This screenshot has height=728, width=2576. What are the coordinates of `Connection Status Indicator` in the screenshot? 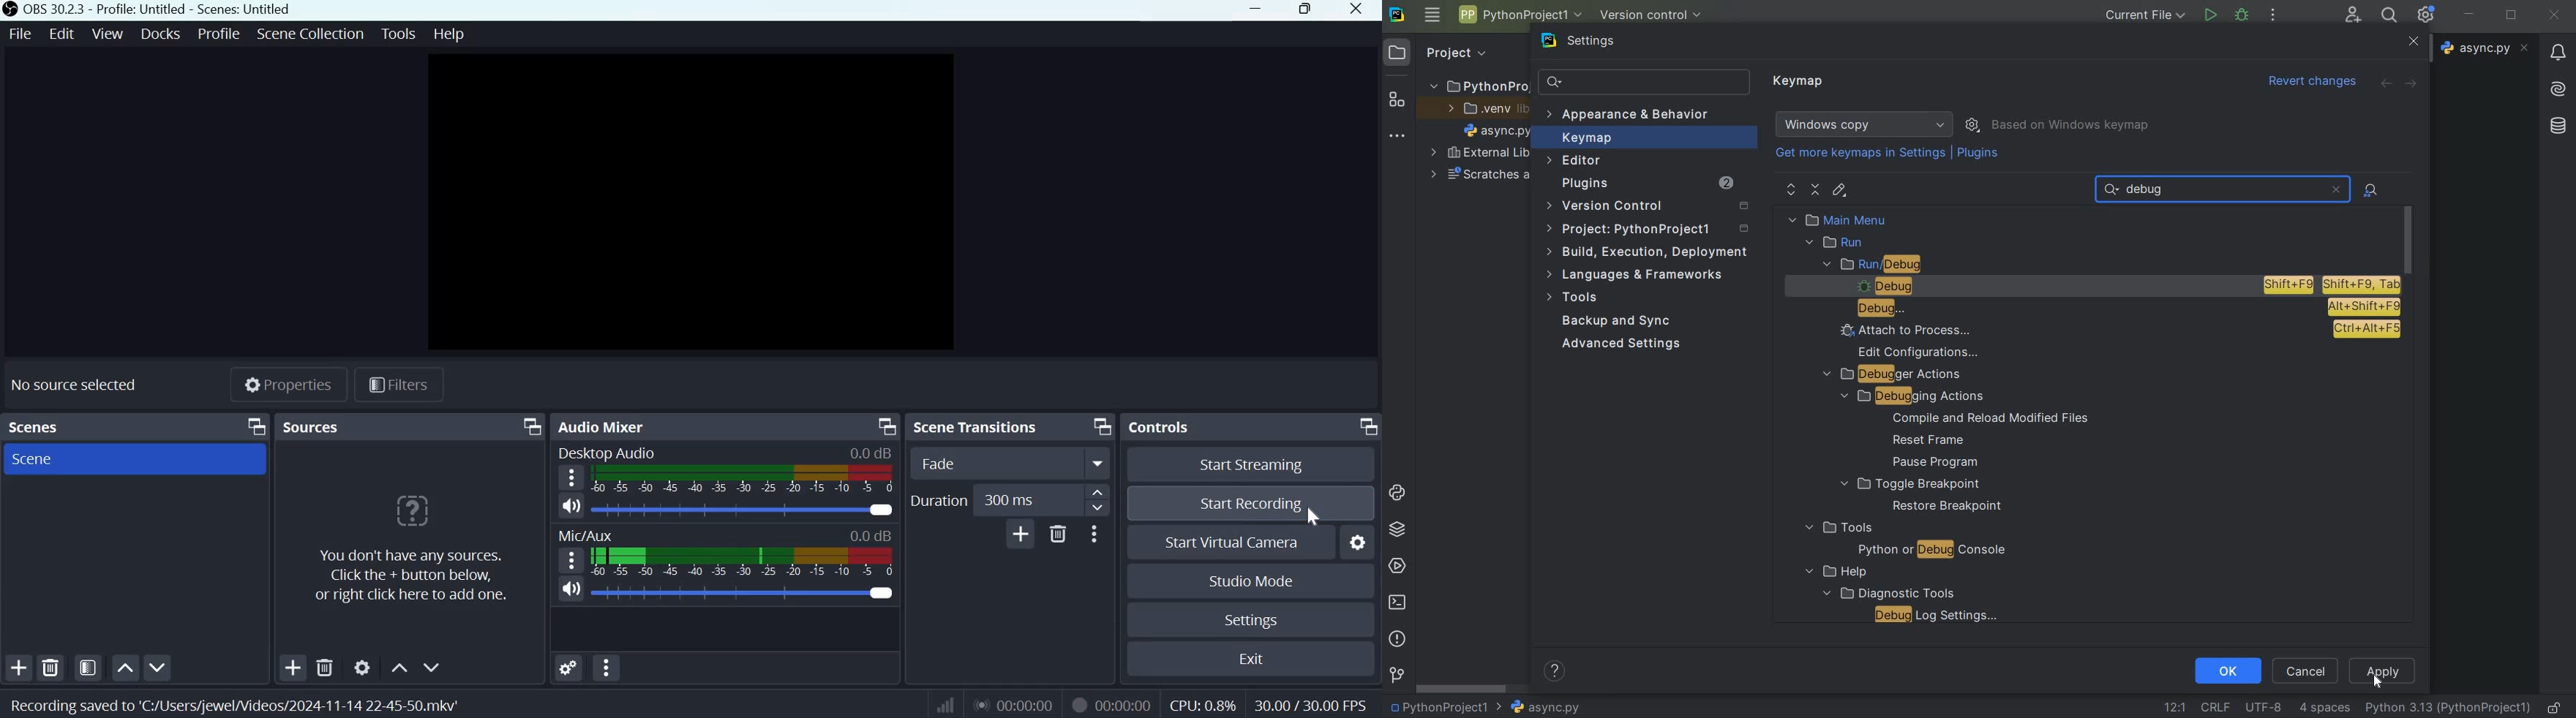 It's located at (944, 704).